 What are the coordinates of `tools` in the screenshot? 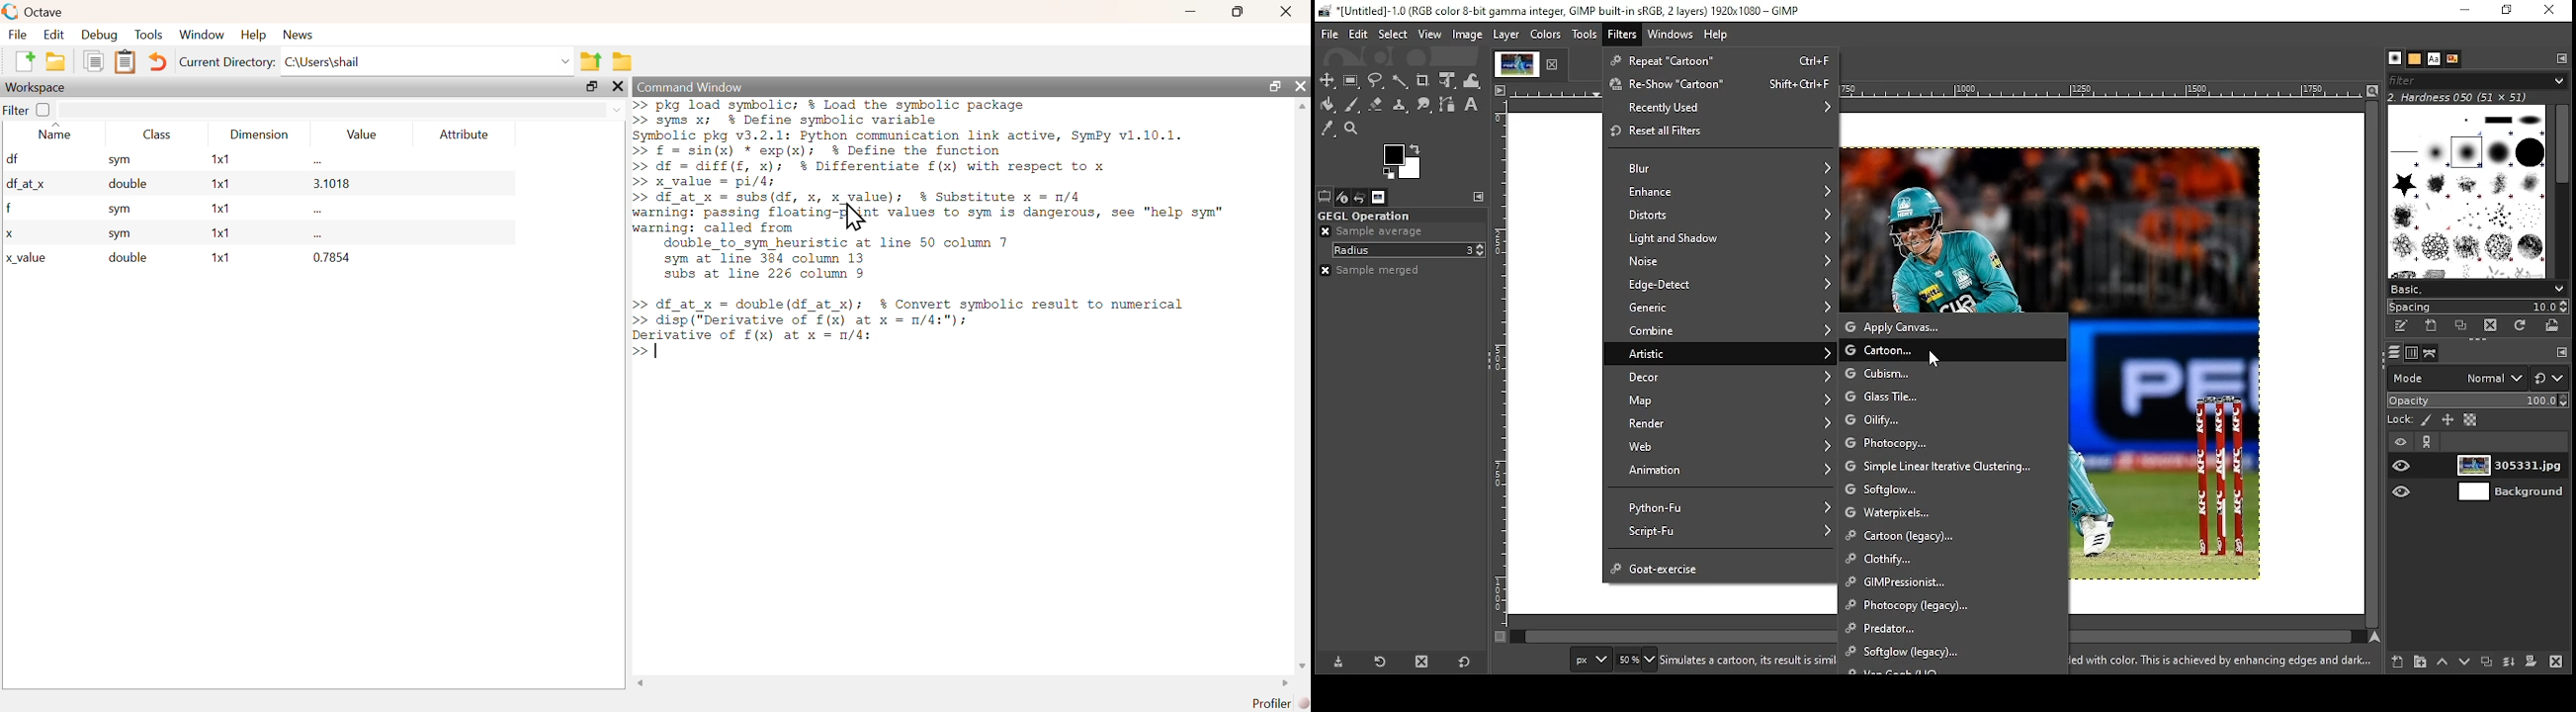 It's located at (1585, 35).